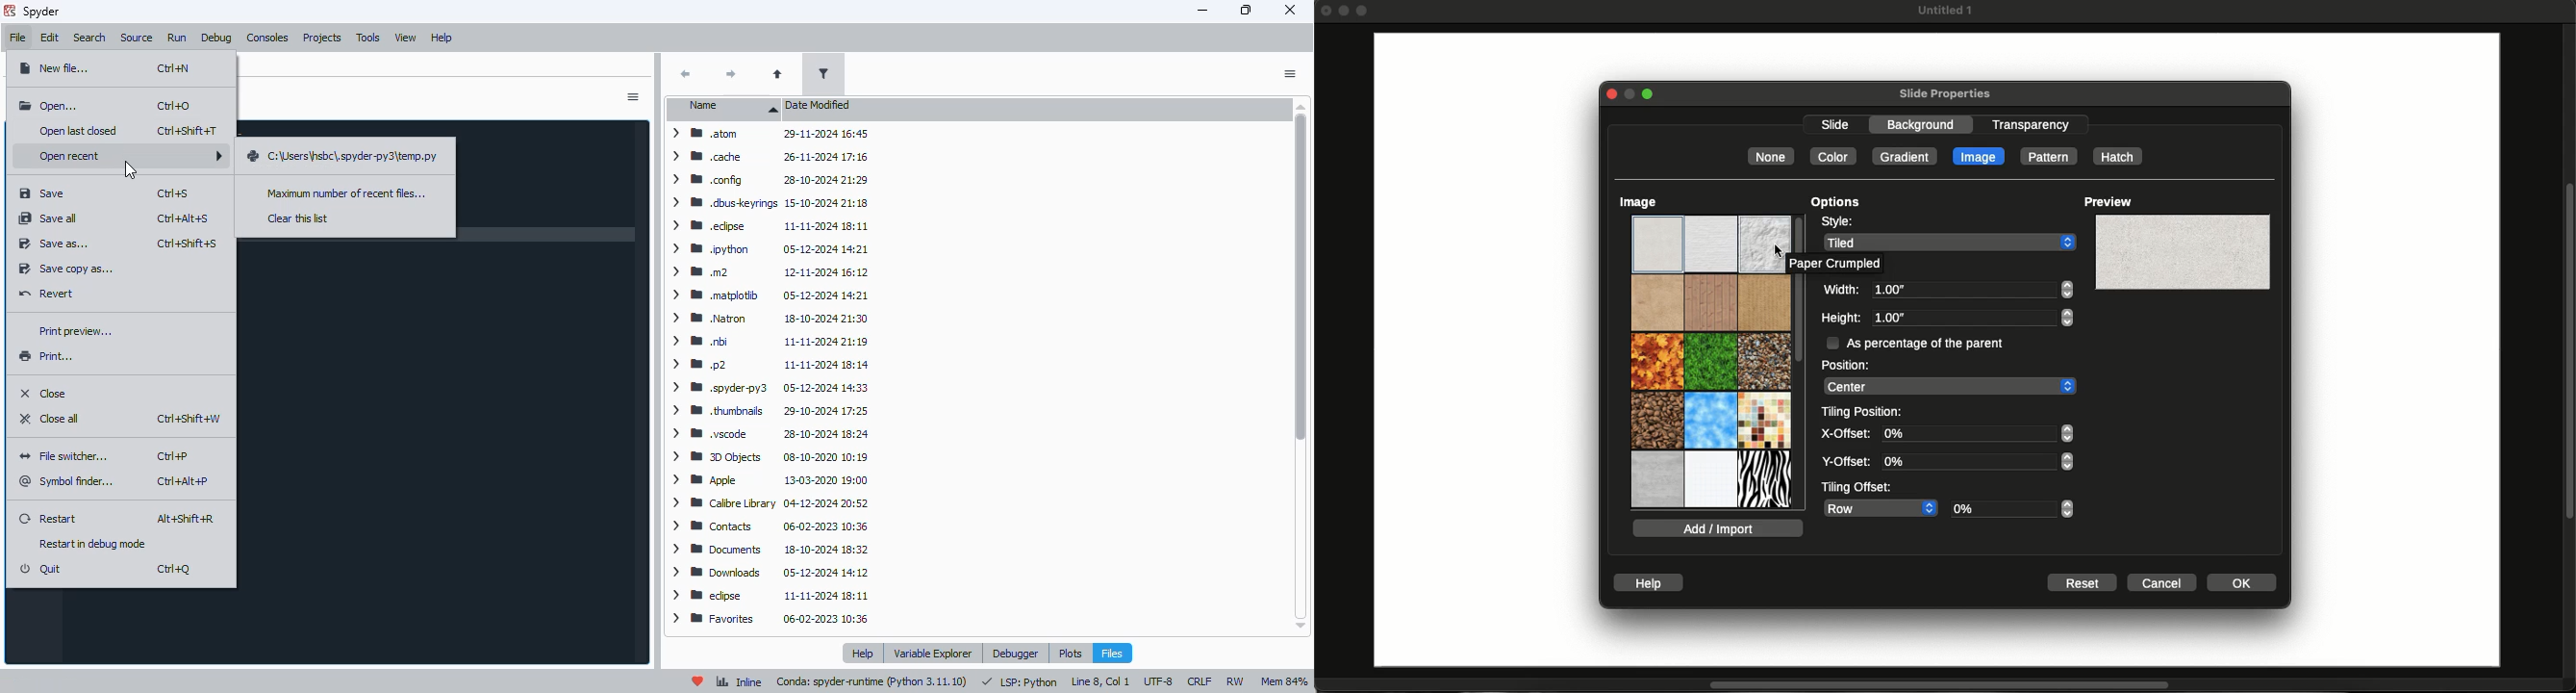 This screenshot has width=2576, height=700. What do you see at coordinates (49, 38) in the screenshot?
I see `edit` at bounding box center [49, 38].